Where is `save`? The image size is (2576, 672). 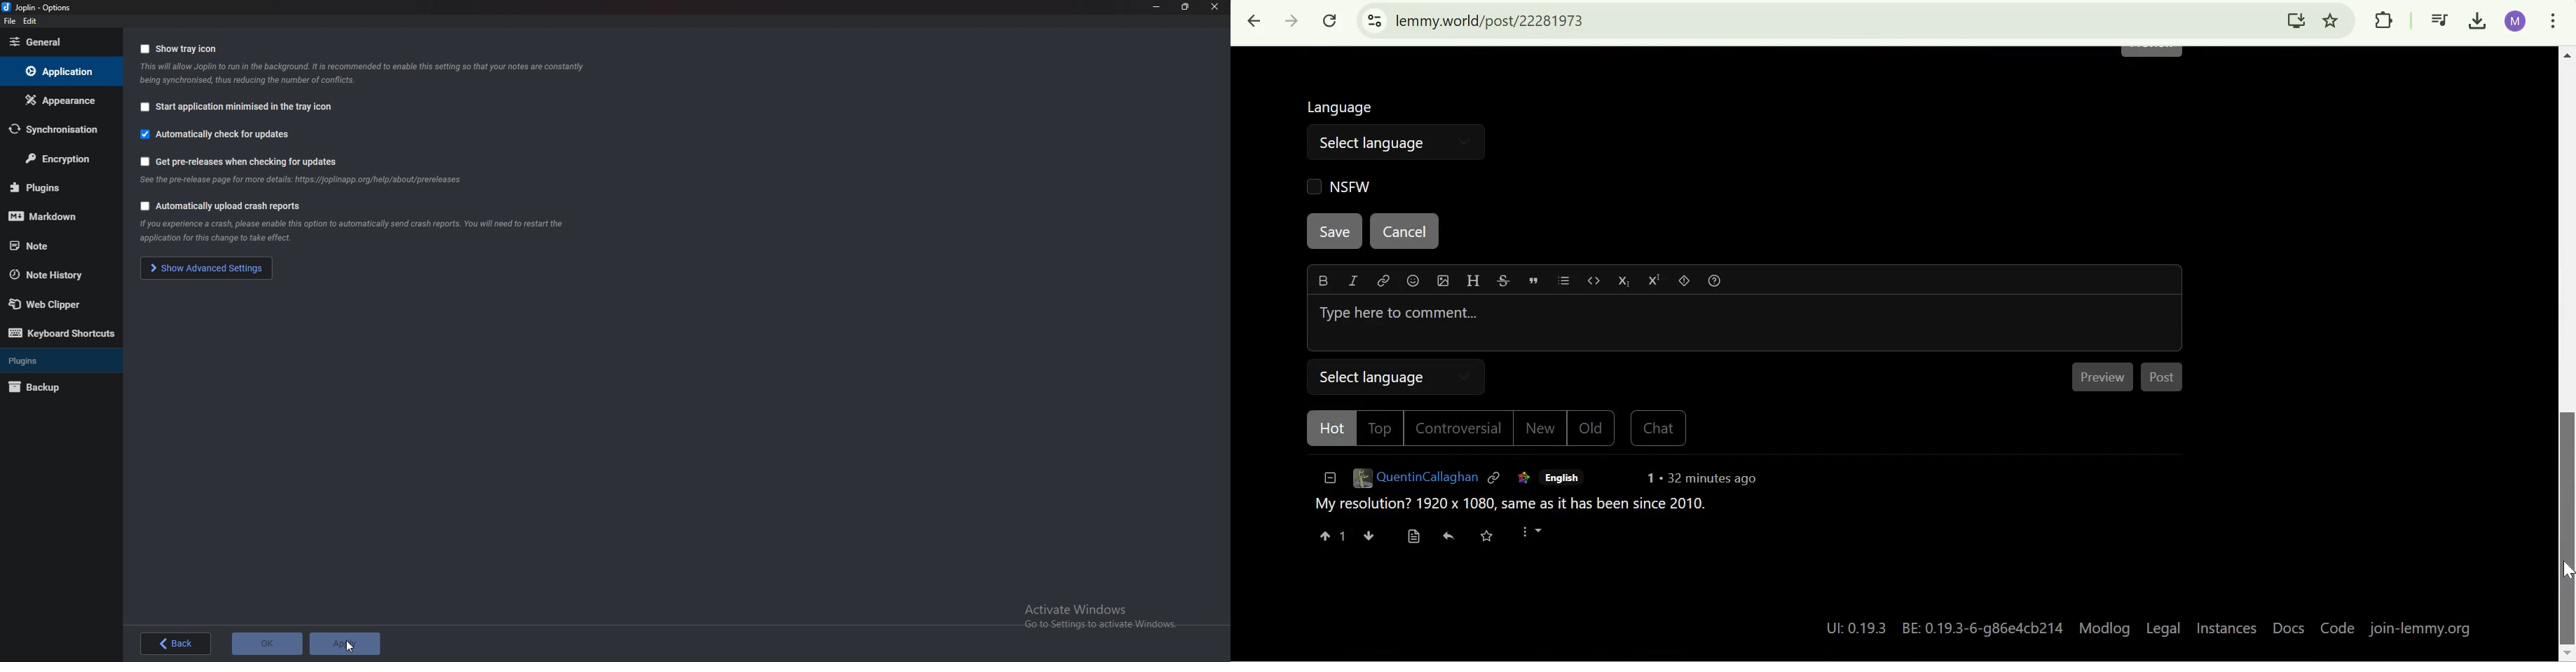
save is located at coordinates (1494, 538).